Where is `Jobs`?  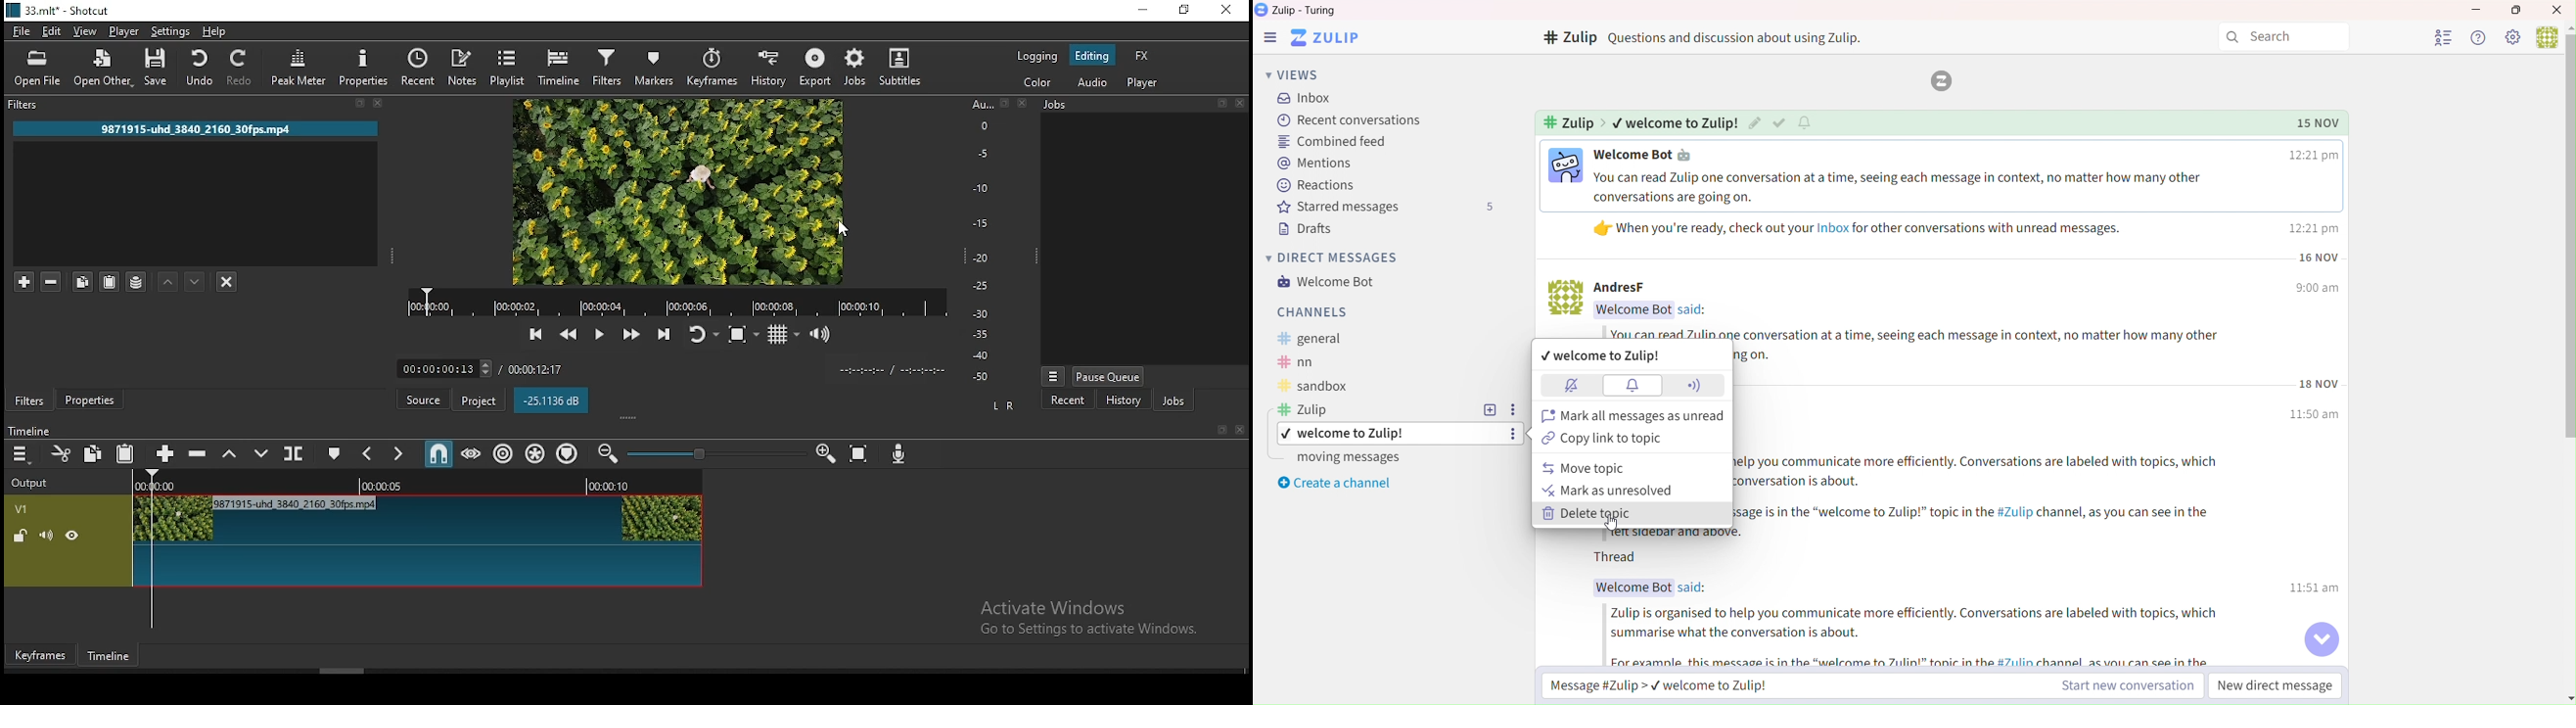
Jobs is located at coordinates (1065, 106).